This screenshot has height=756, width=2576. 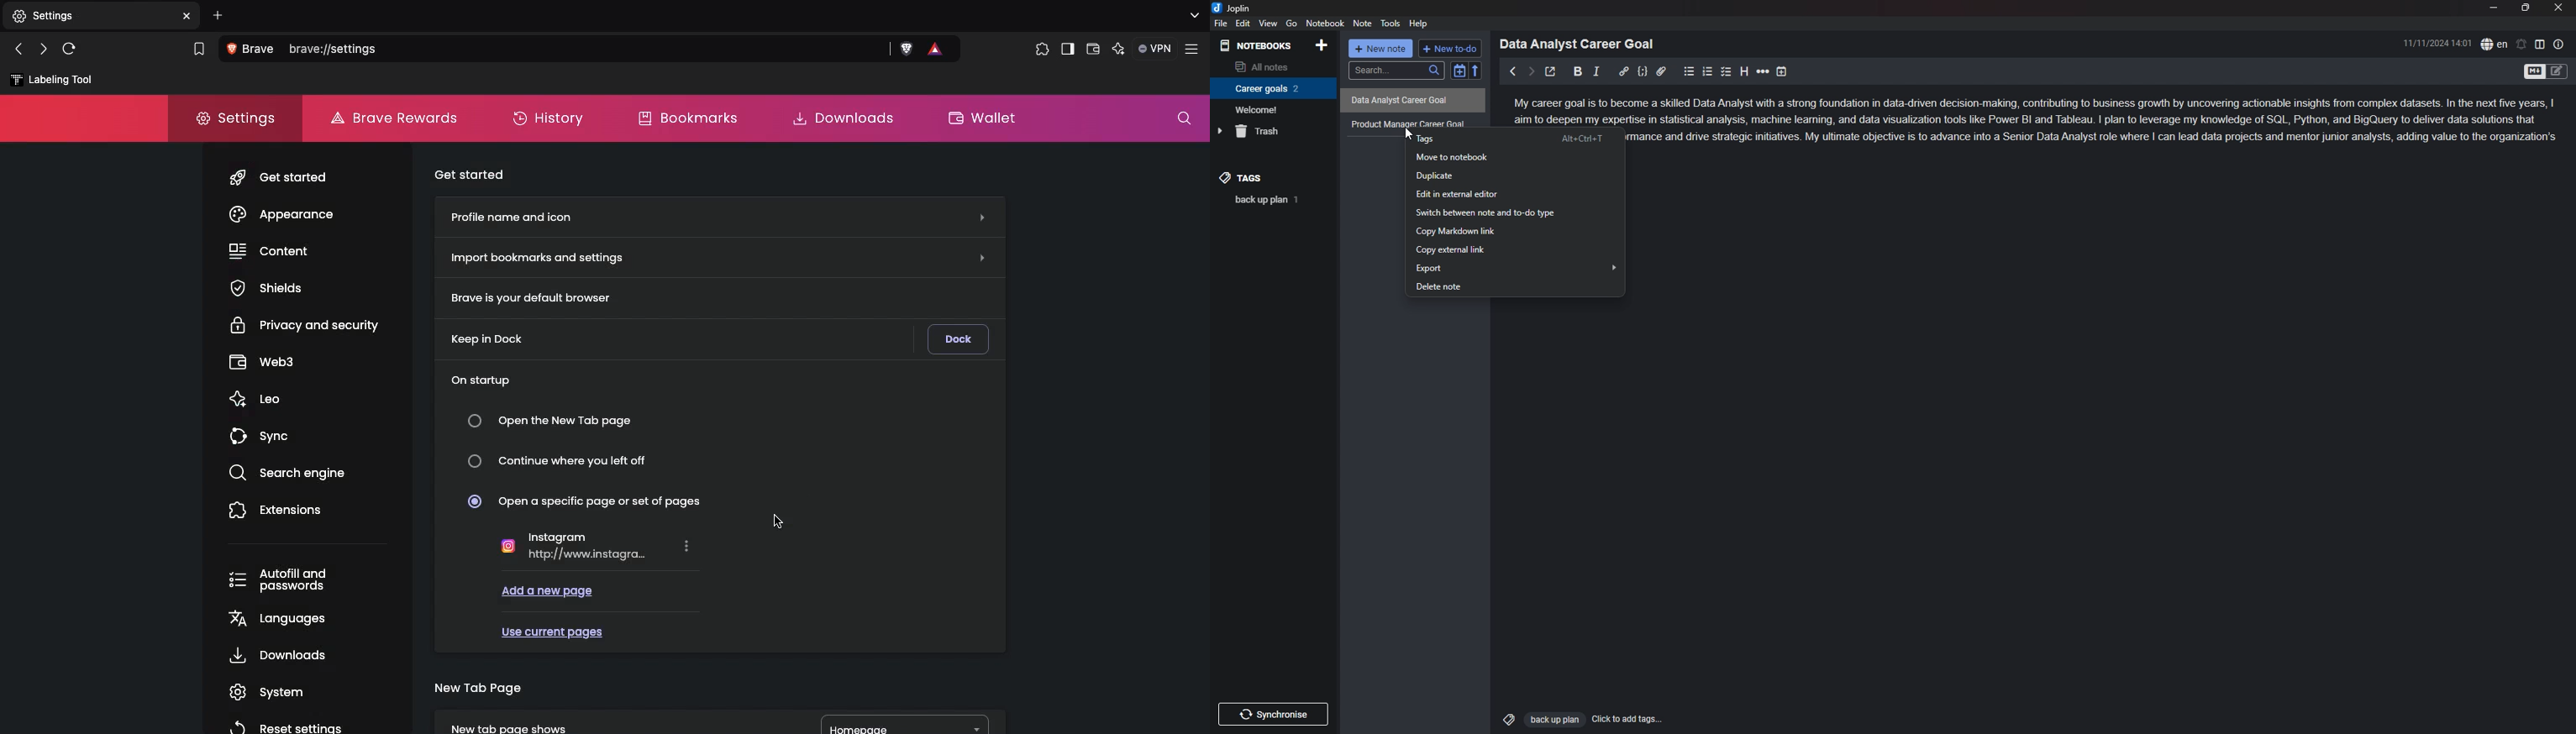 I want to click on toggle external editor, so click(x=1551, y=71).